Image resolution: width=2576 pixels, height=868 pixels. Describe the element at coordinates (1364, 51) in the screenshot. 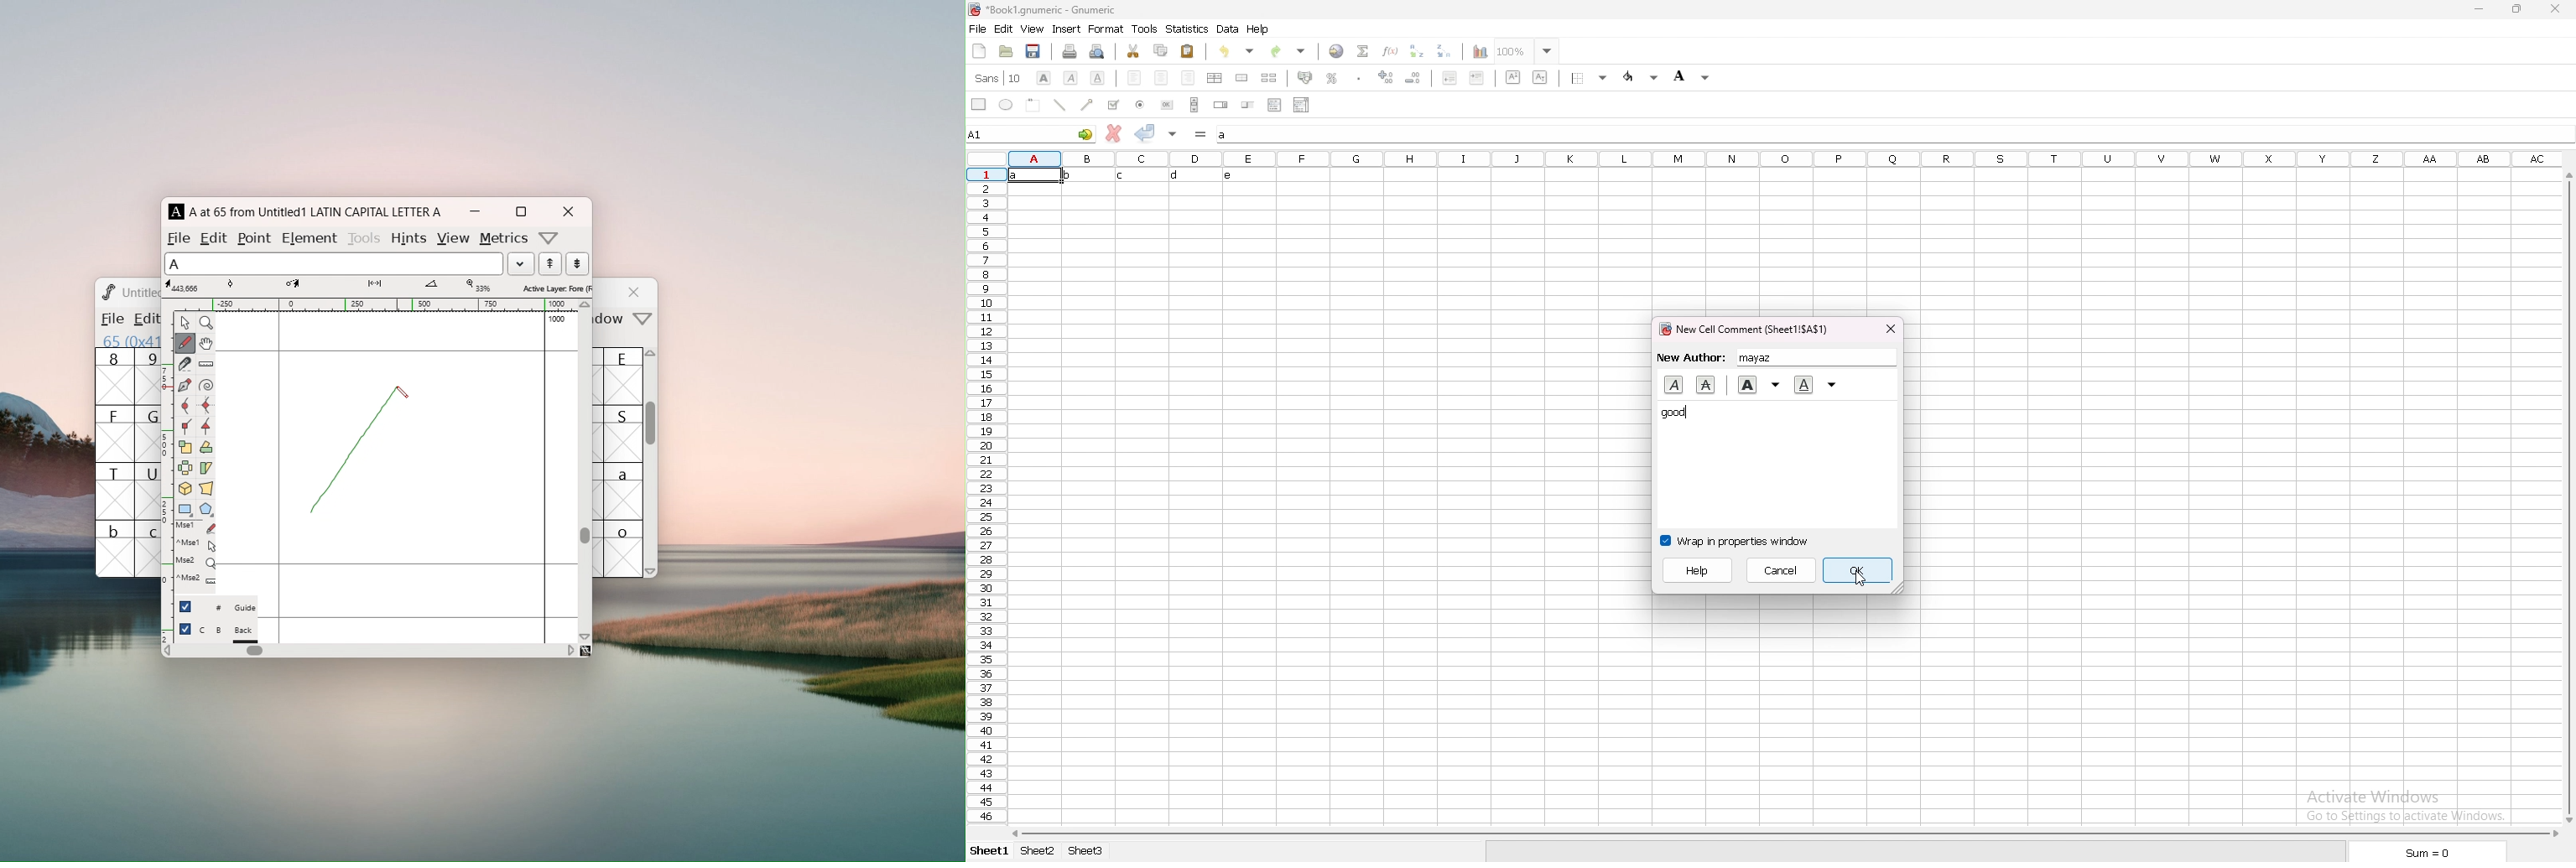

I see `summation` at that location.